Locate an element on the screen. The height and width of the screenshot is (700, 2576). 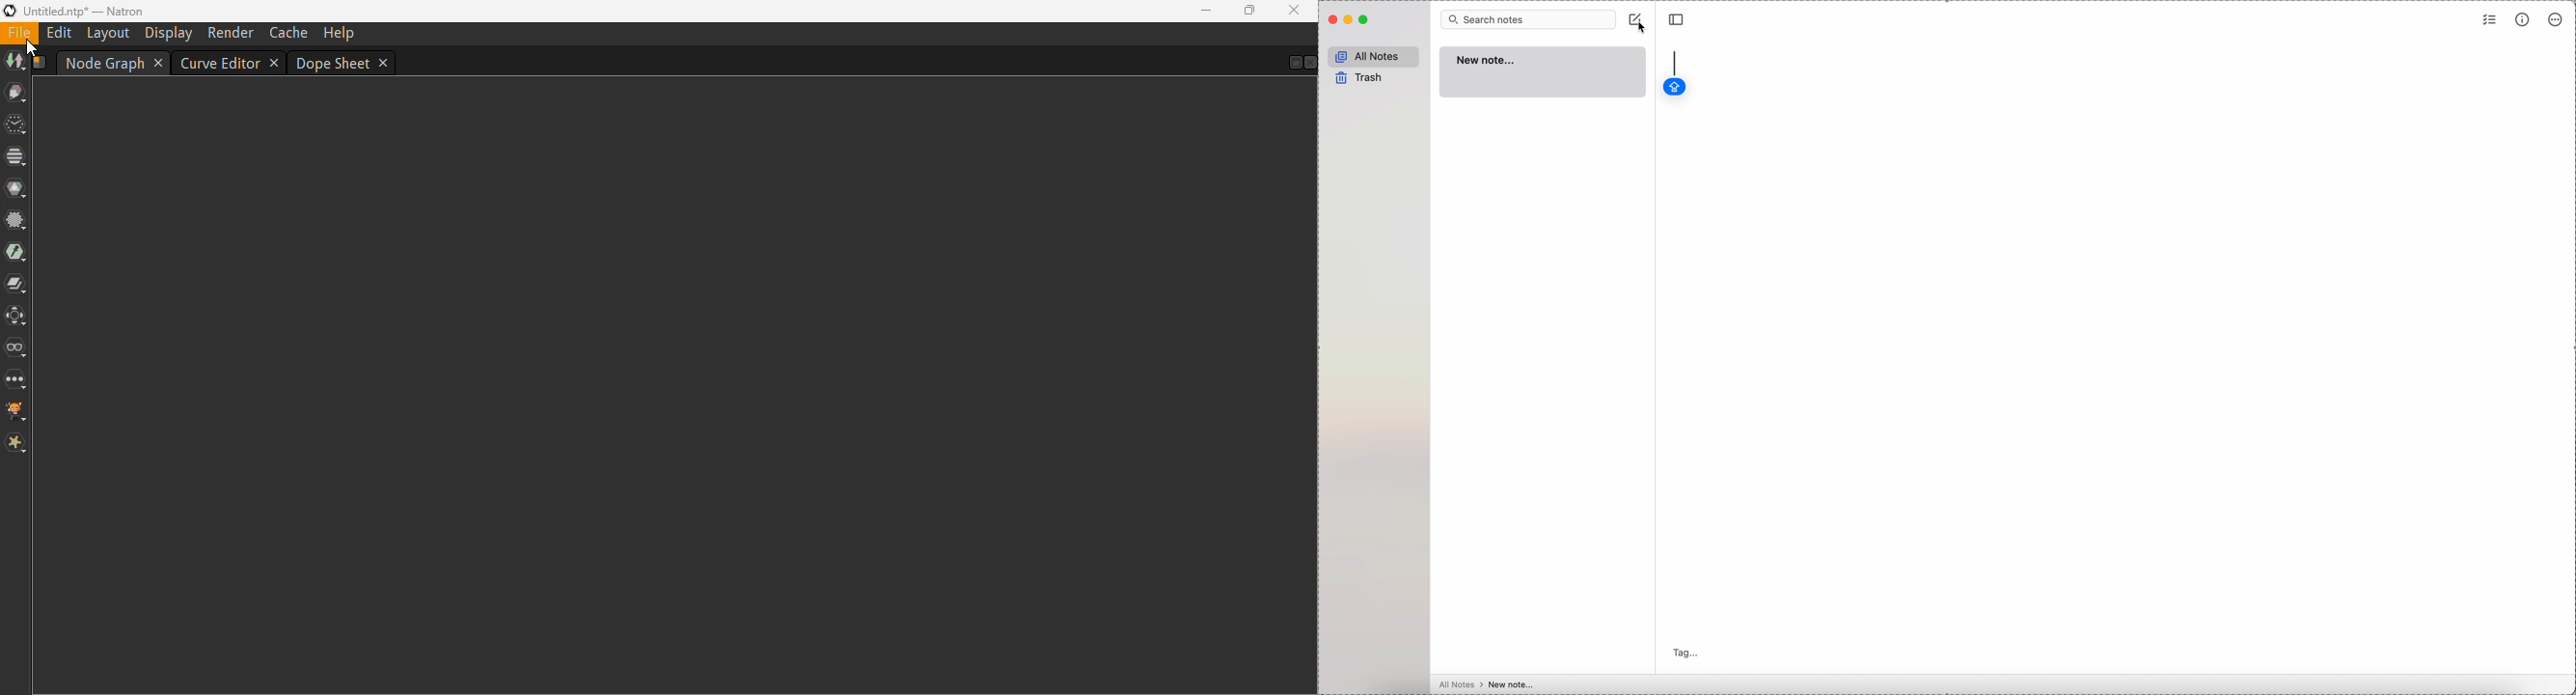
all notes is located at coordinates (1376, 55).